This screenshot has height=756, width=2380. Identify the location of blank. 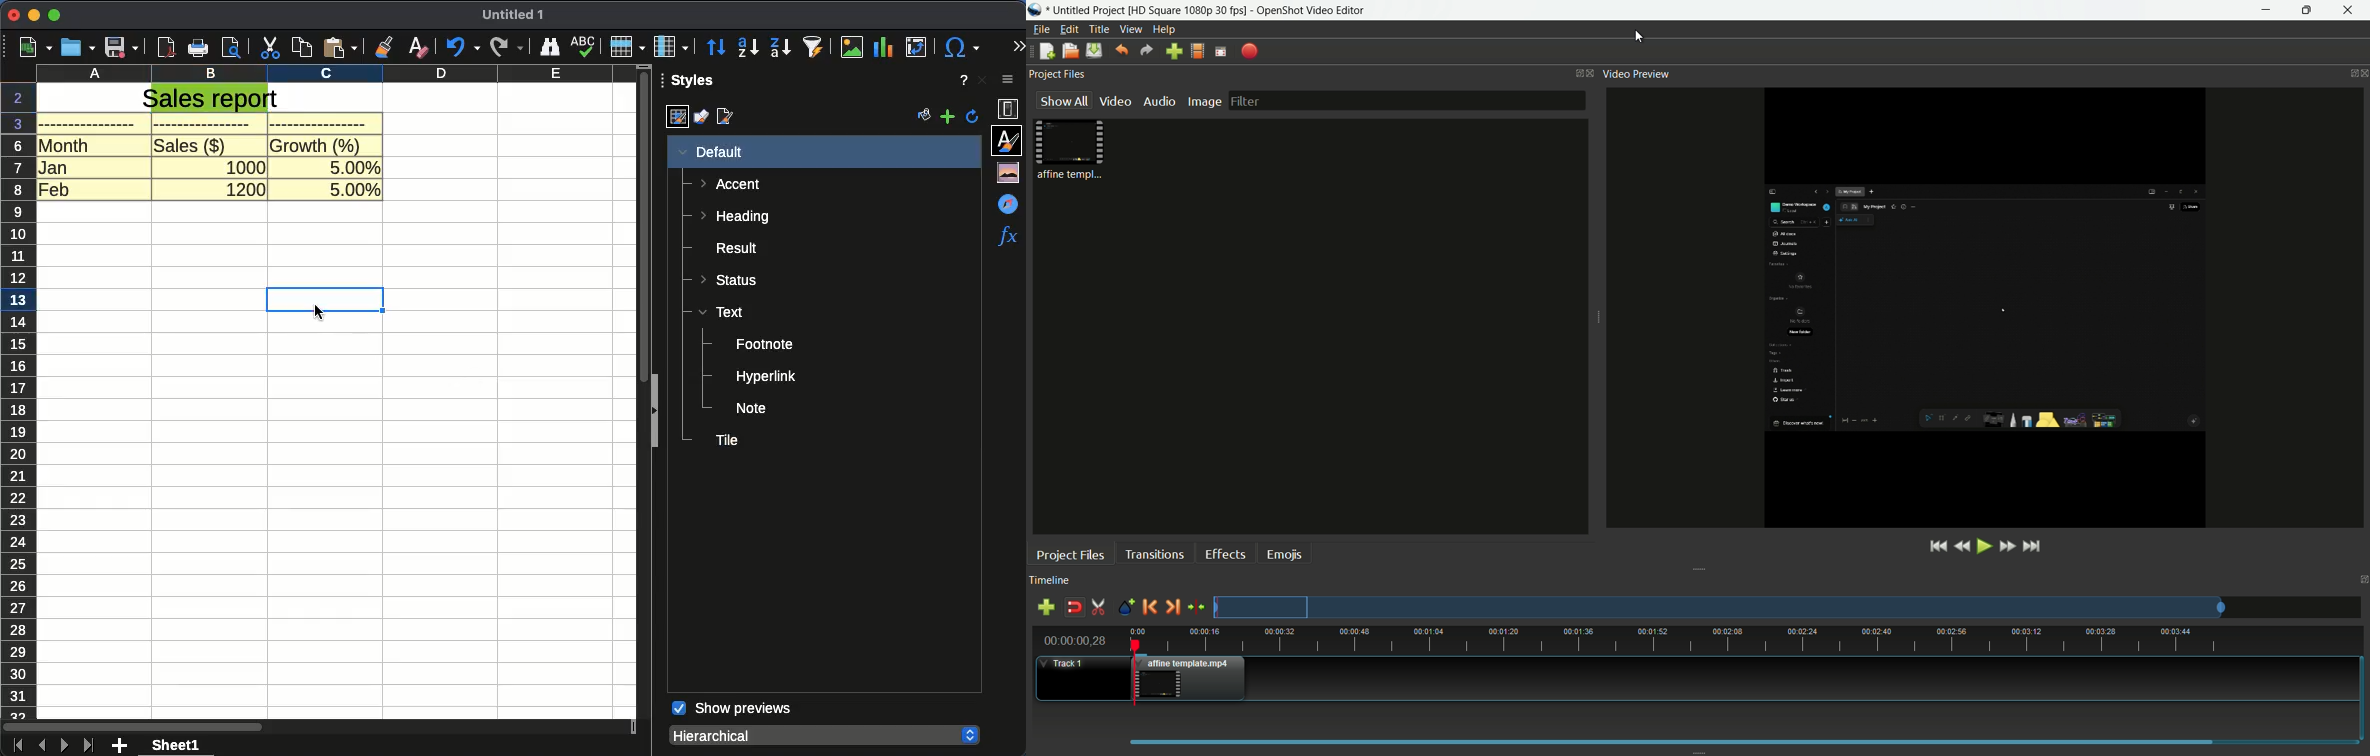
(88, 124).